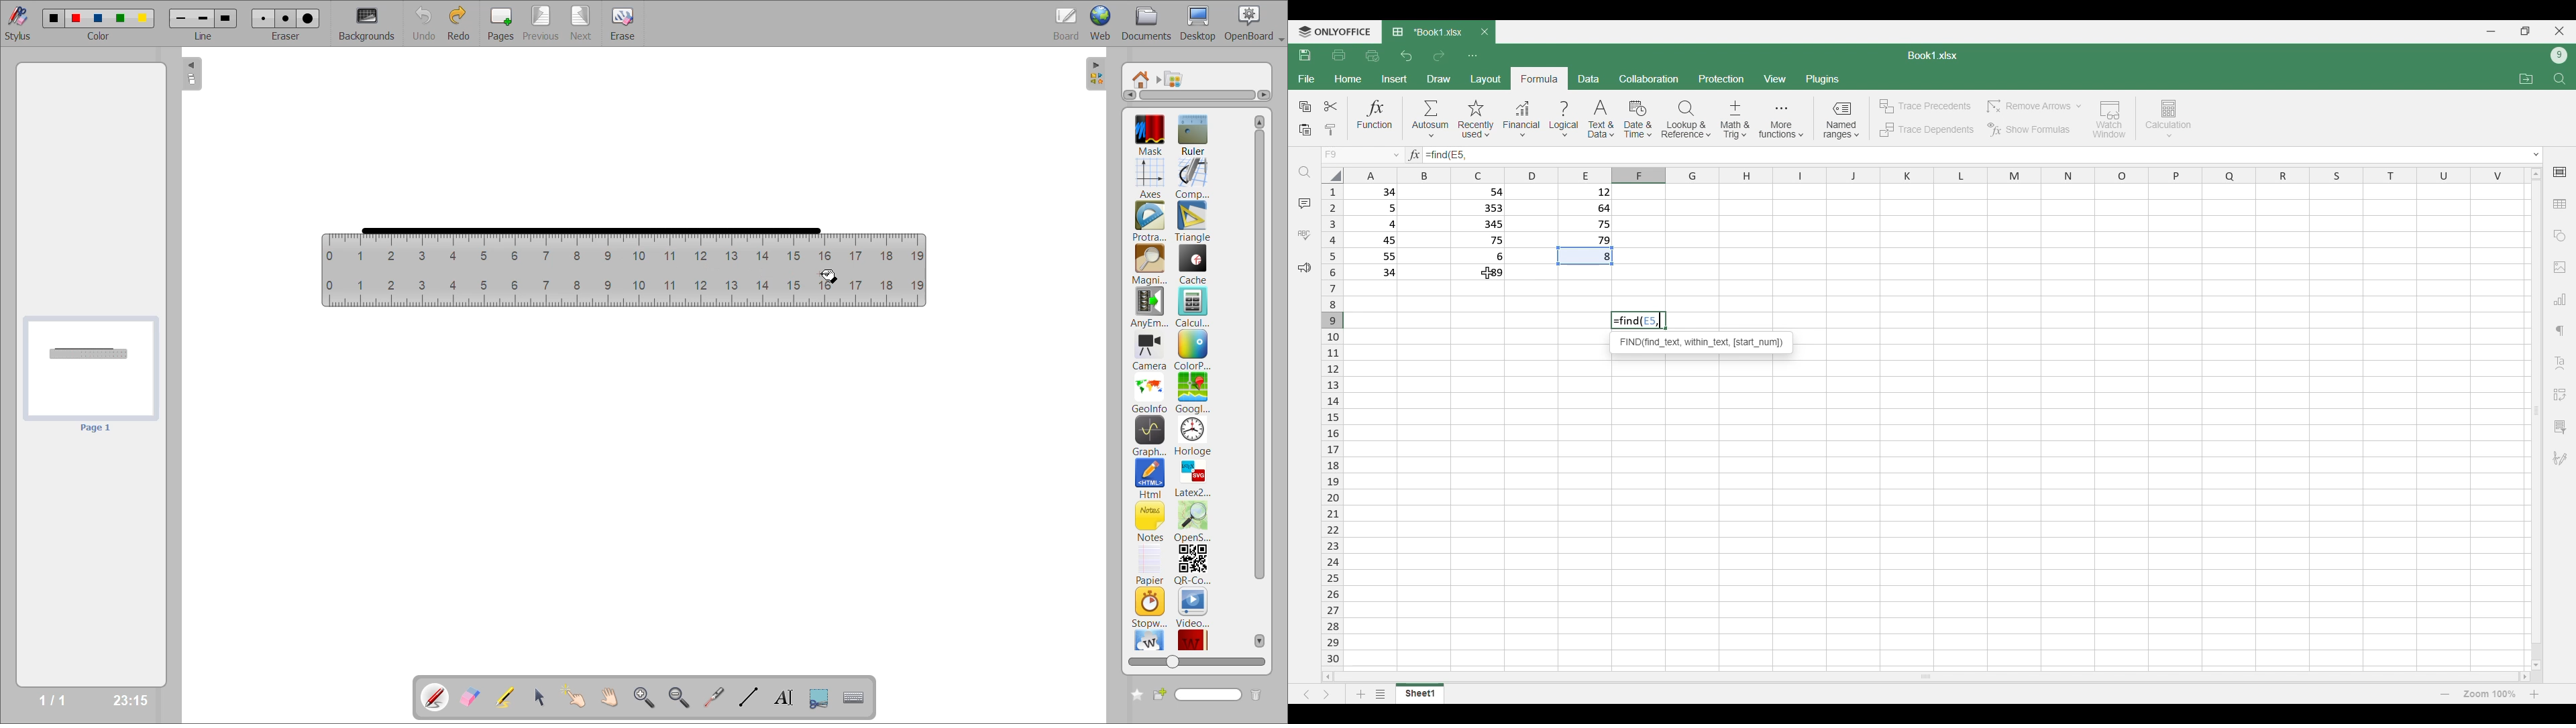  What do you see at coordinates (1420, 693) in the screenshot?
I see `Current sheet` at bounding box center [1420, 693].